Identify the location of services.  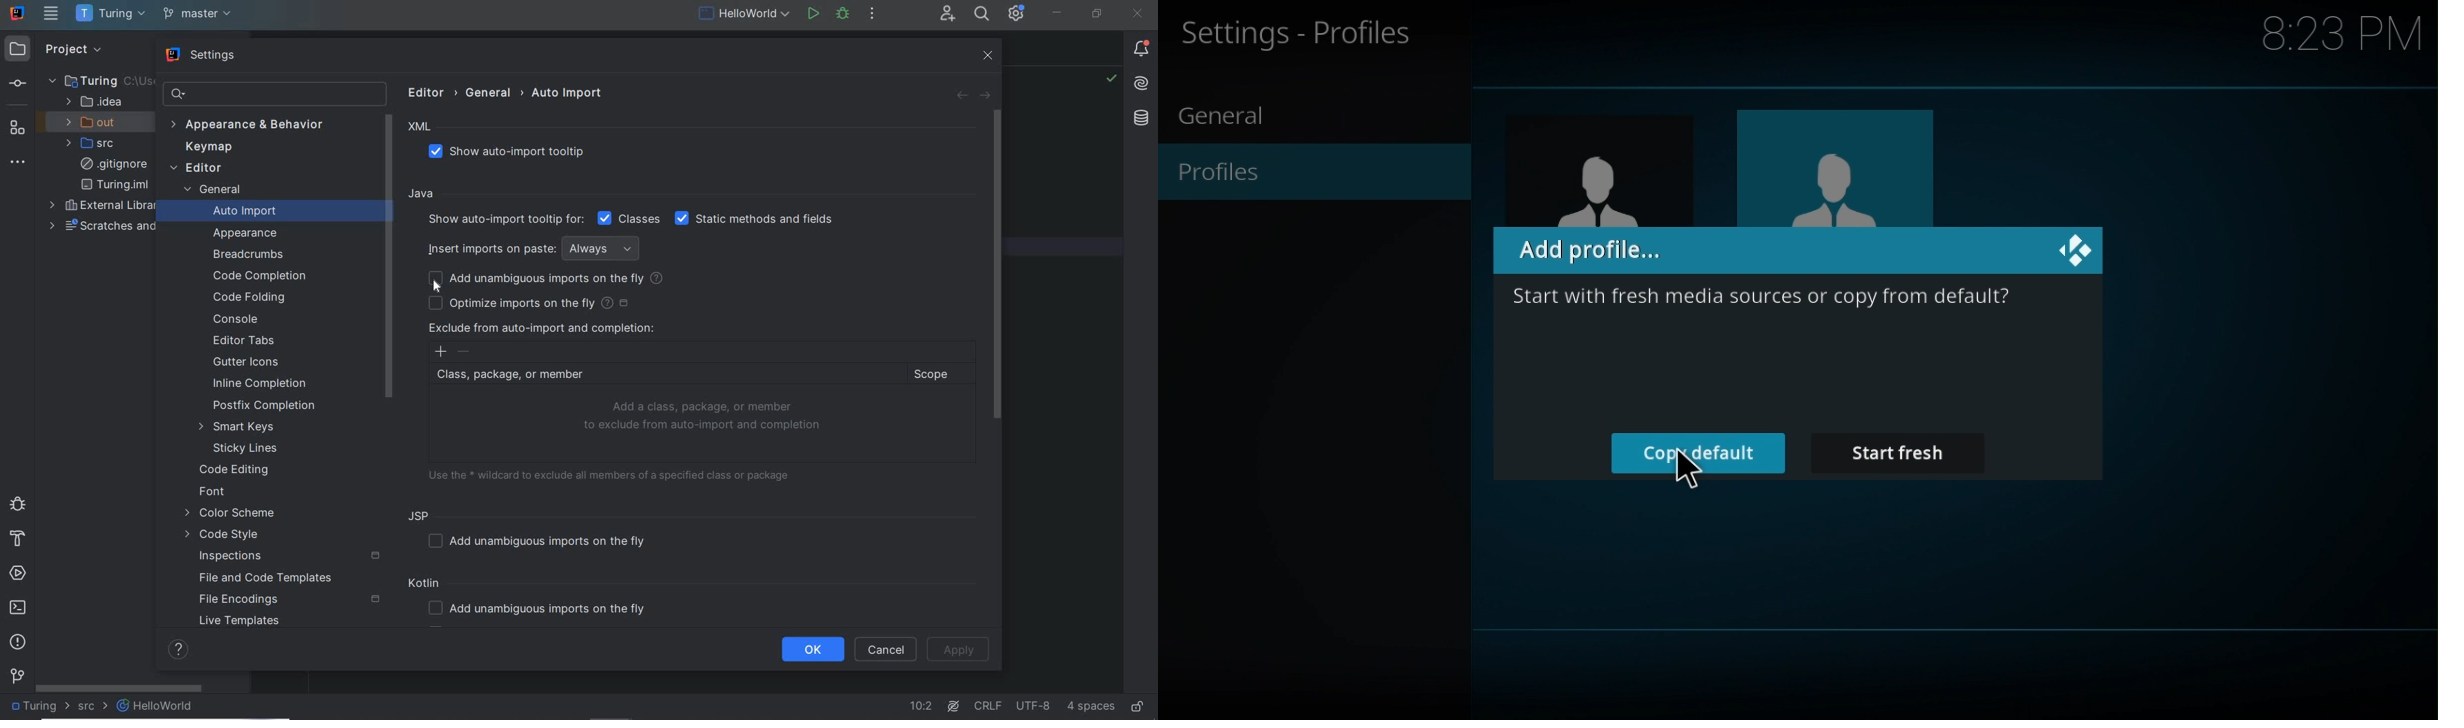
(19, 574).